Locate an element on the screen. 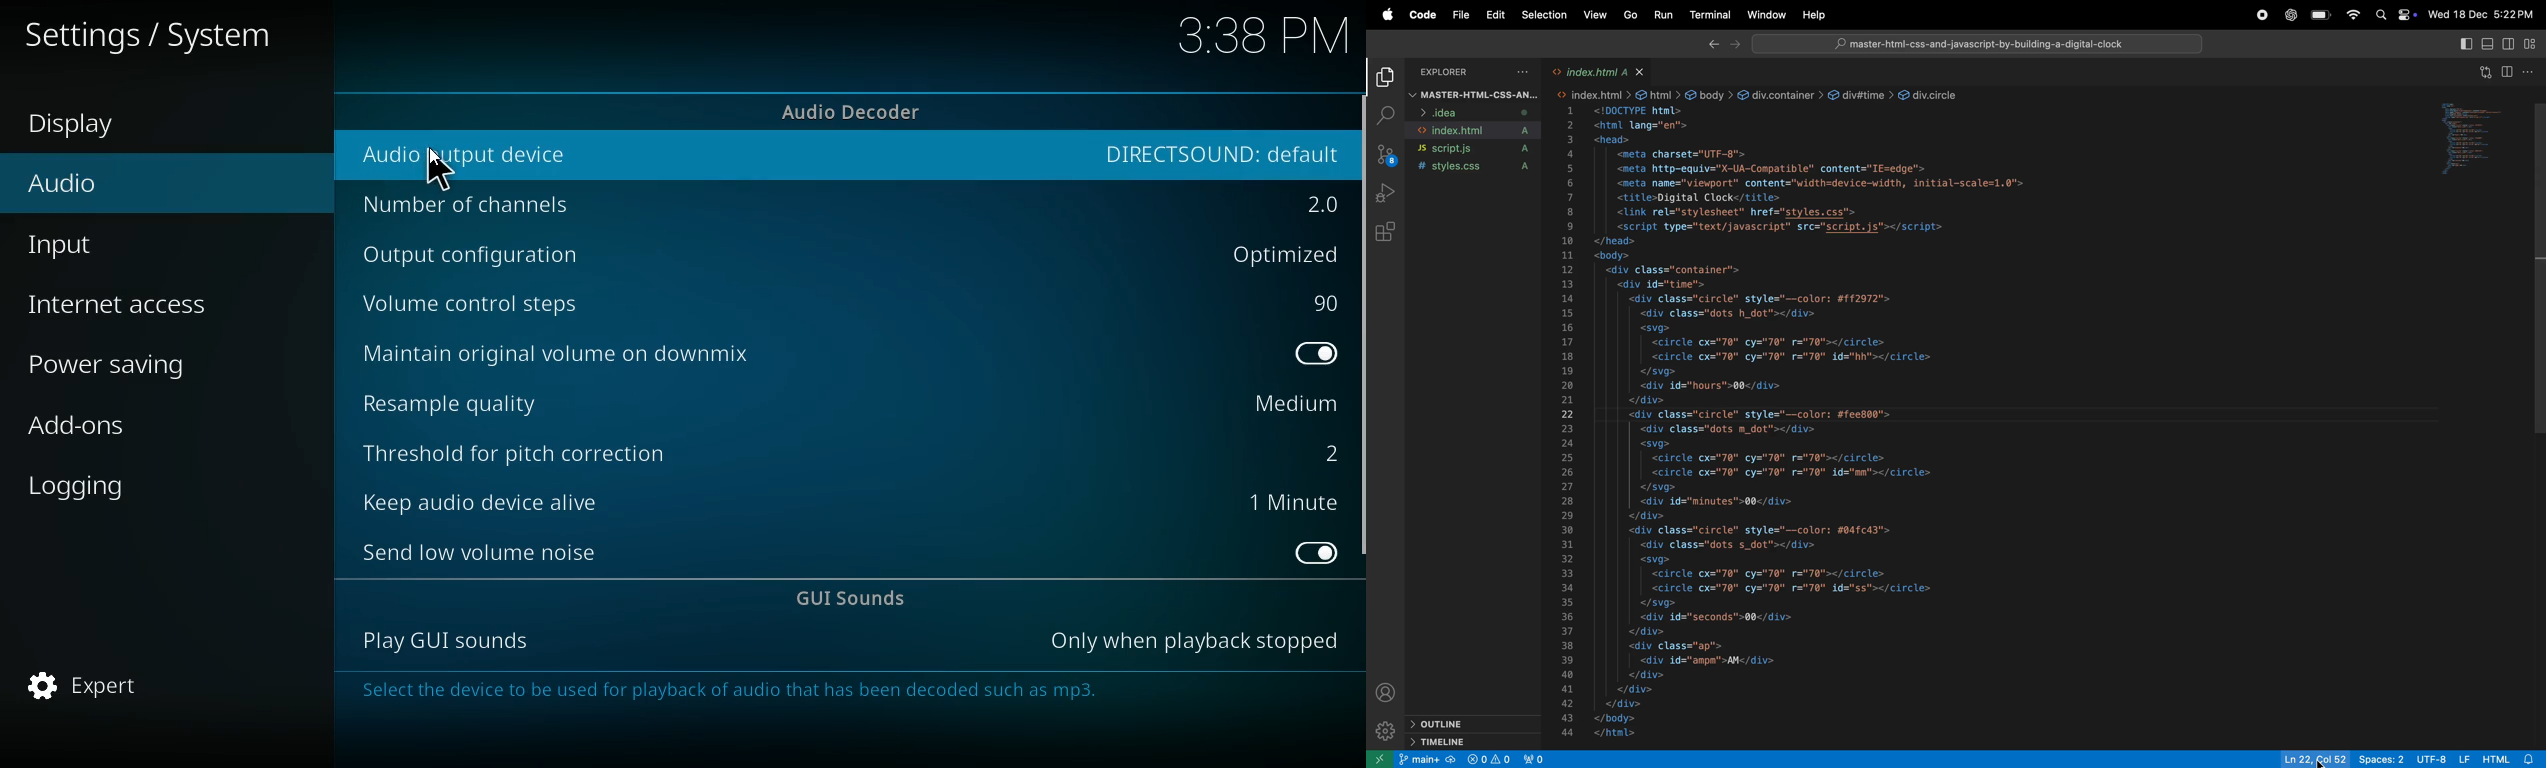 The width and height of the screenshot is (2548, 784). search bar is located at coordinates (1981, 43).